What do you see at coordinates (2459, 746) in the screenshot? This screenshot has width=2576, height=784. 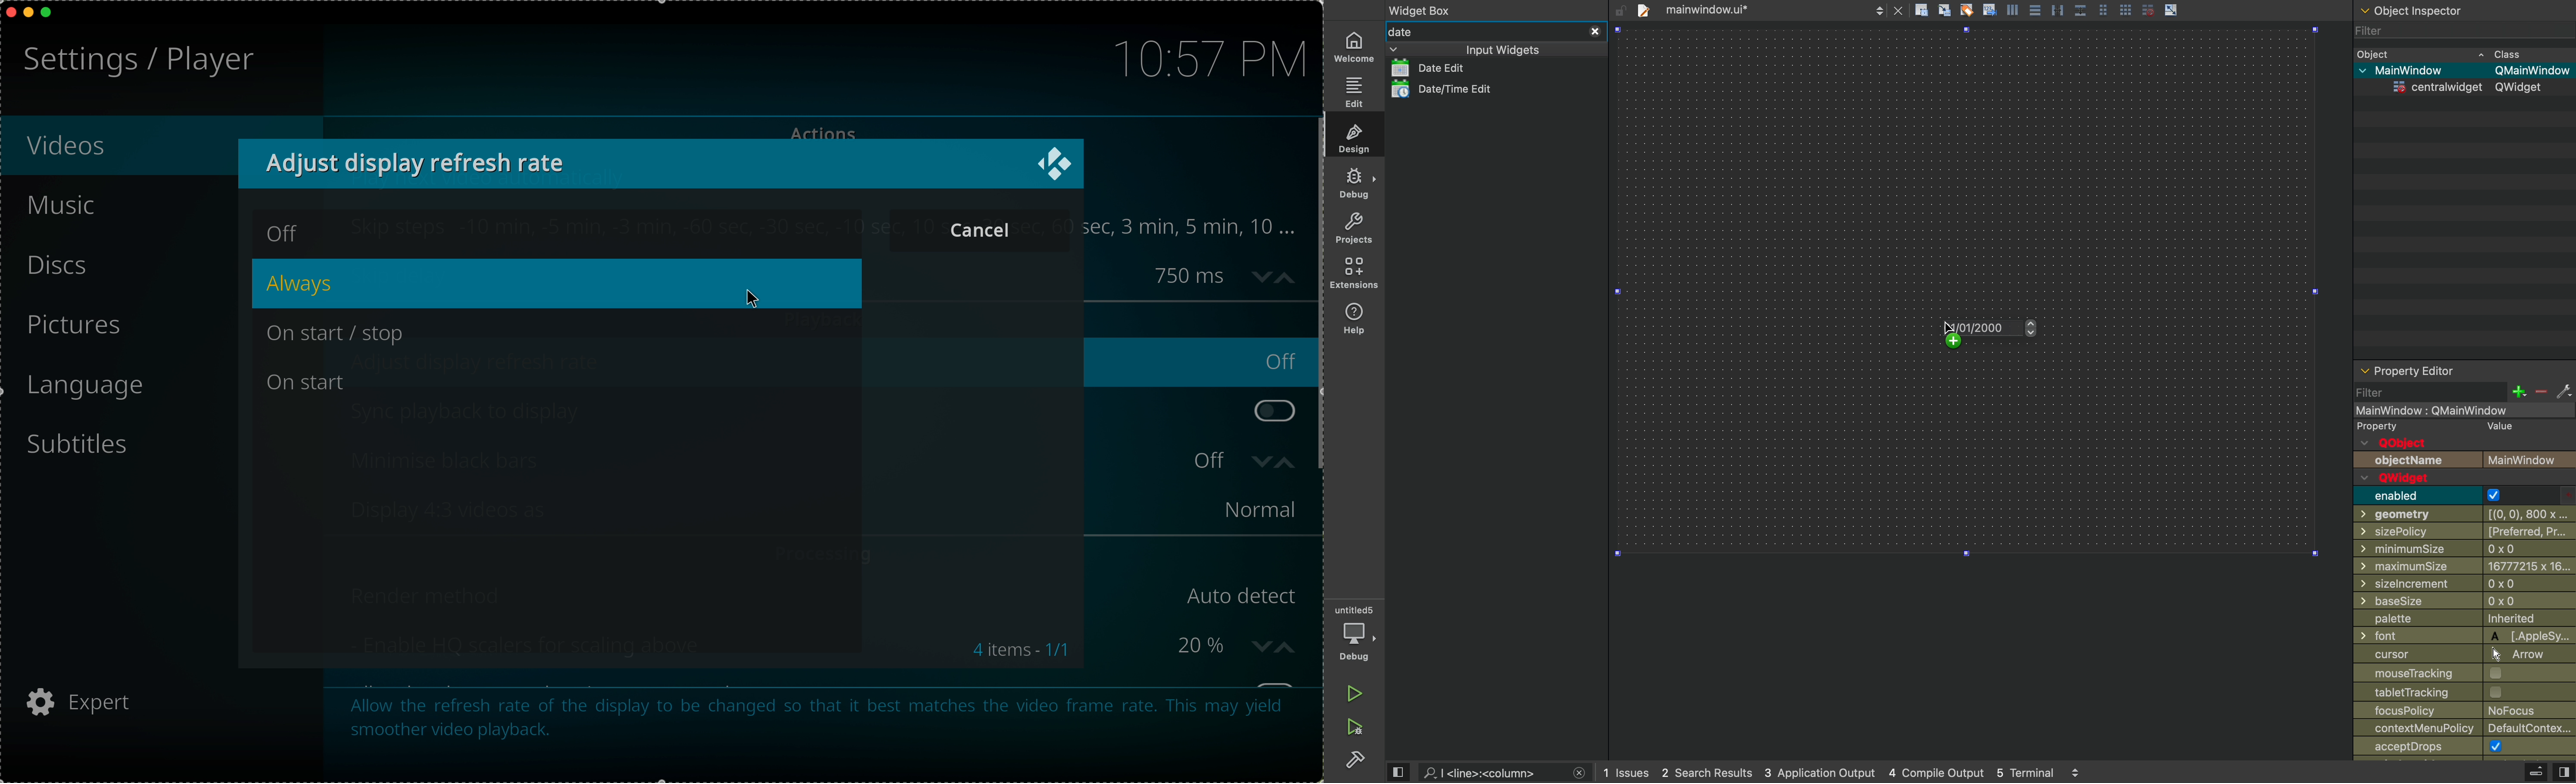 I see `accept drops` at bounding box center [2459, 746].